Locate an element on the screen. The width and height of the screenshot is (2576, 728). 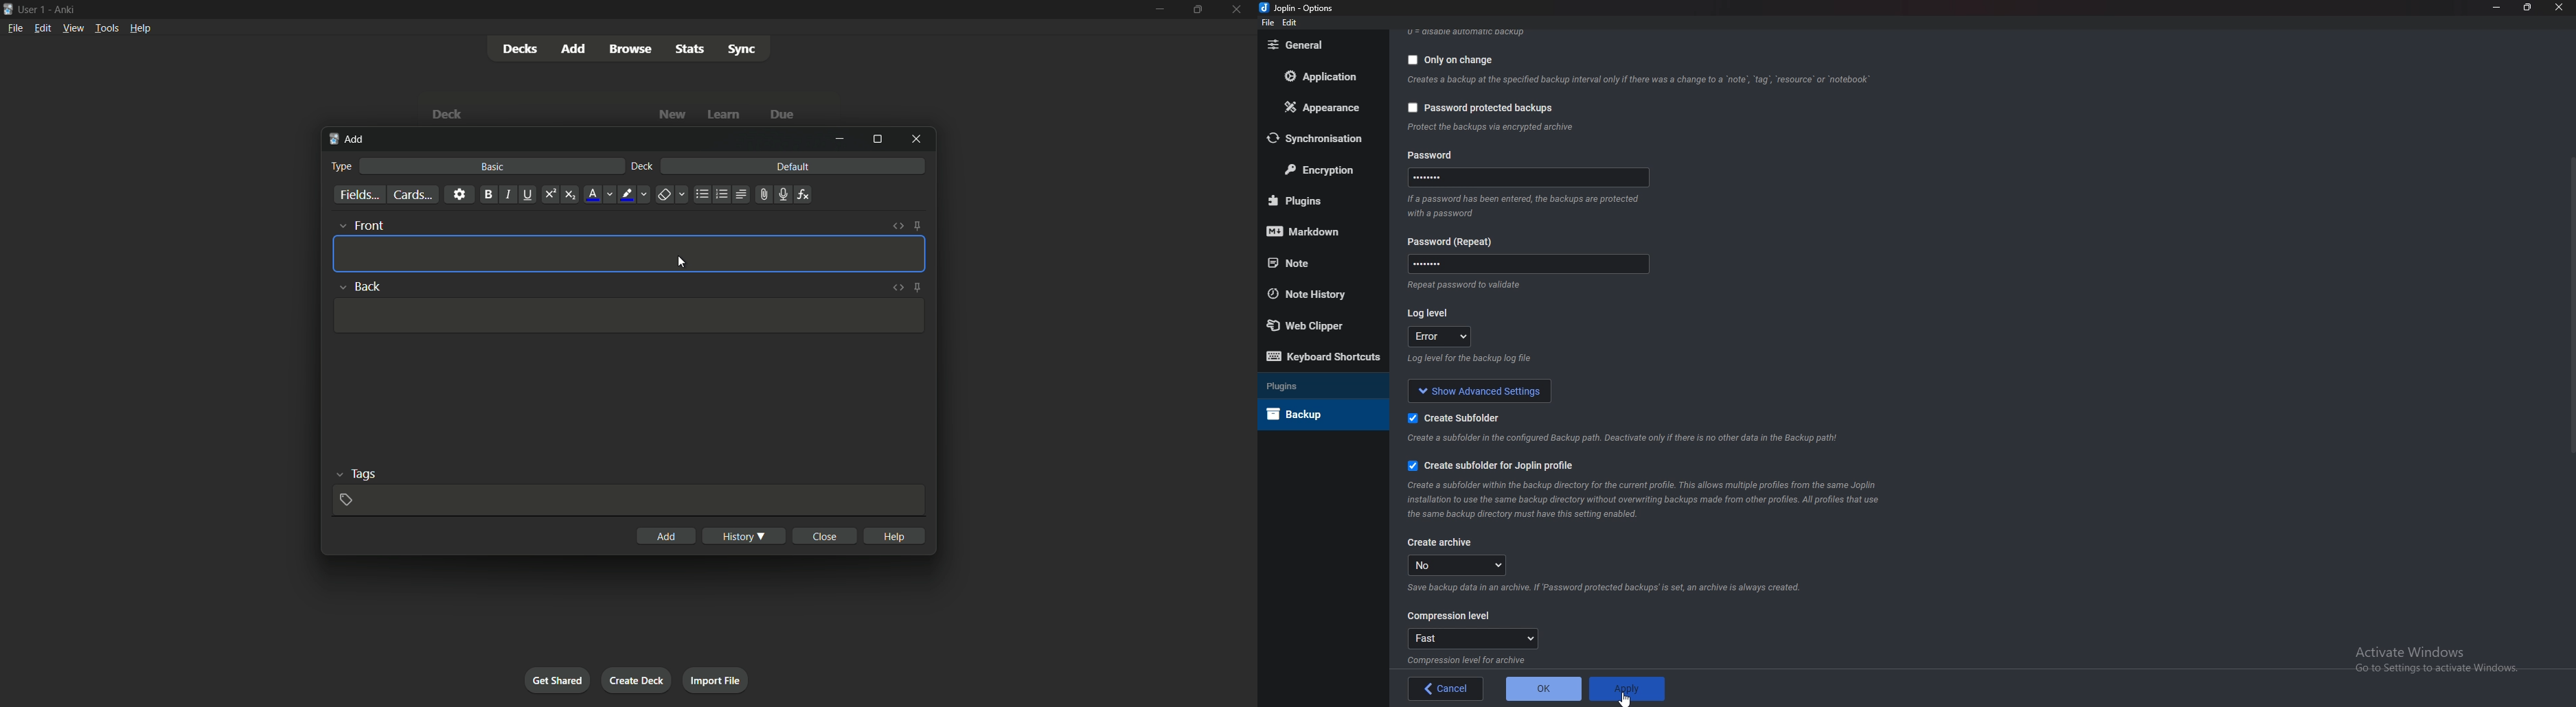
Only on change is located at coordinates (1446, 62).